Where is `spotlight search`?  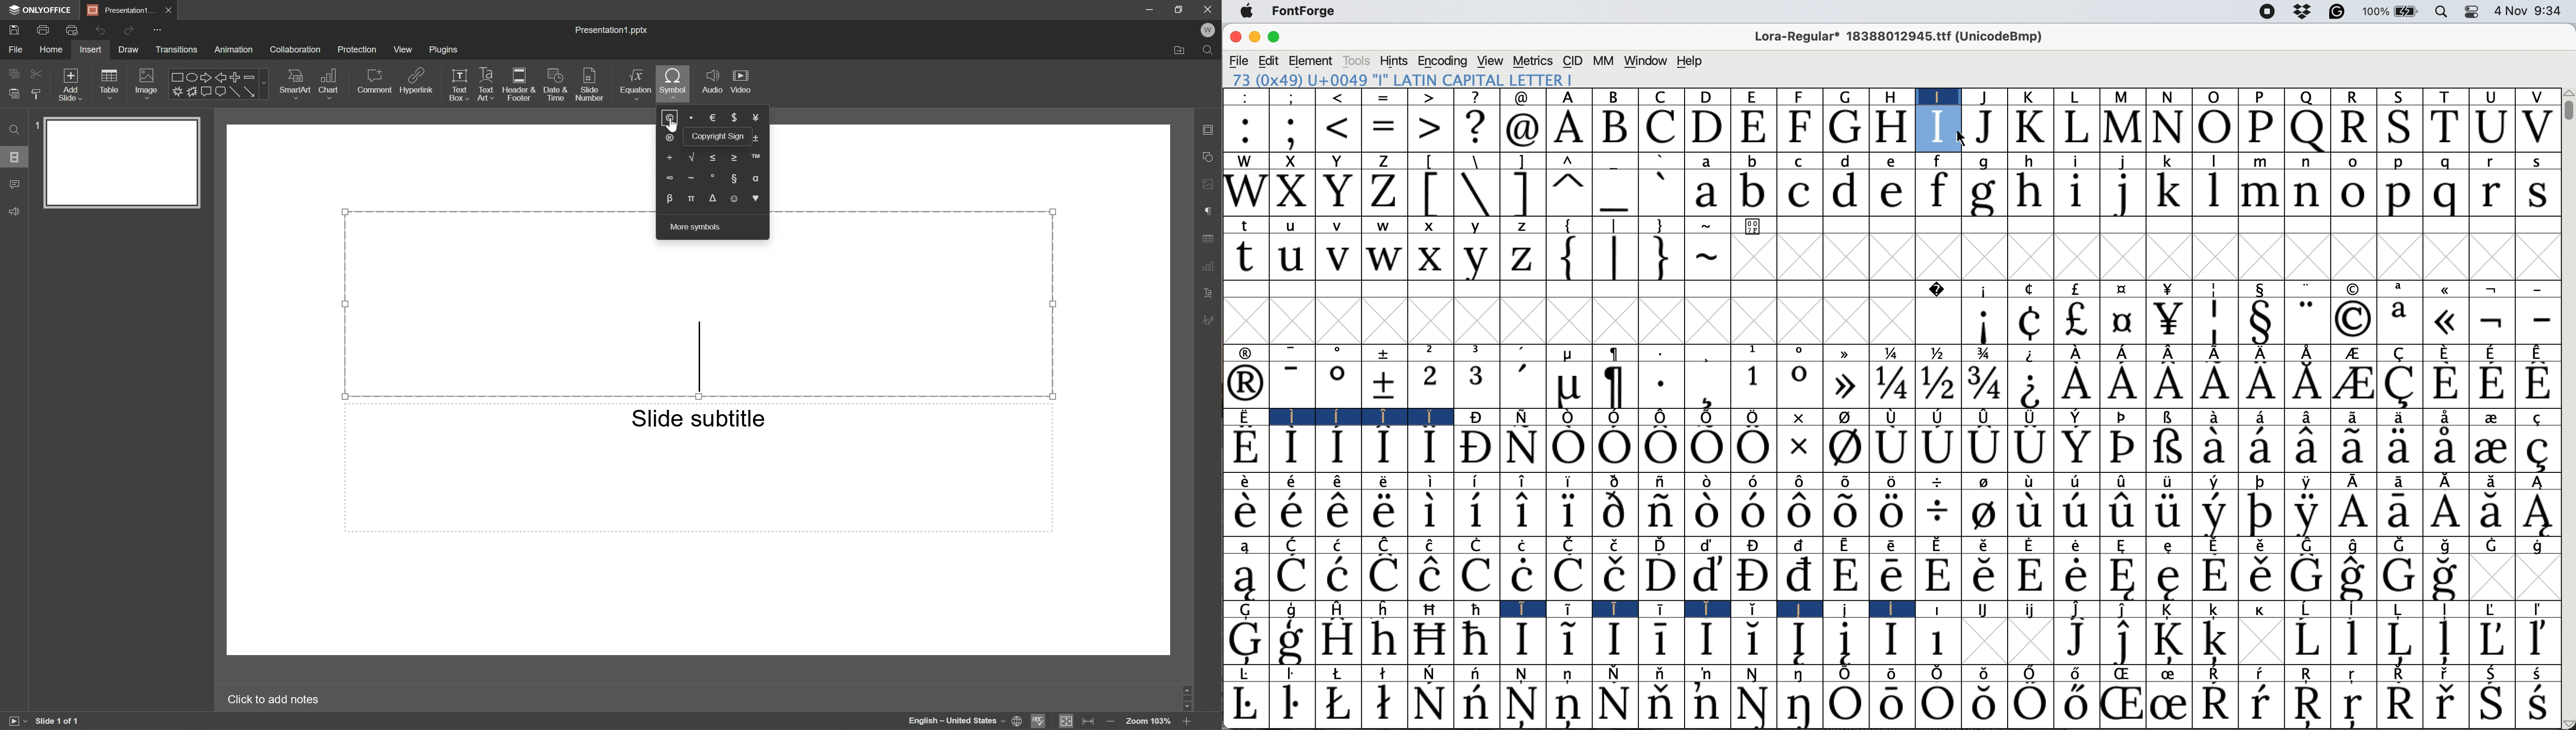
spotlight search is located at coordinates (2442, 13).